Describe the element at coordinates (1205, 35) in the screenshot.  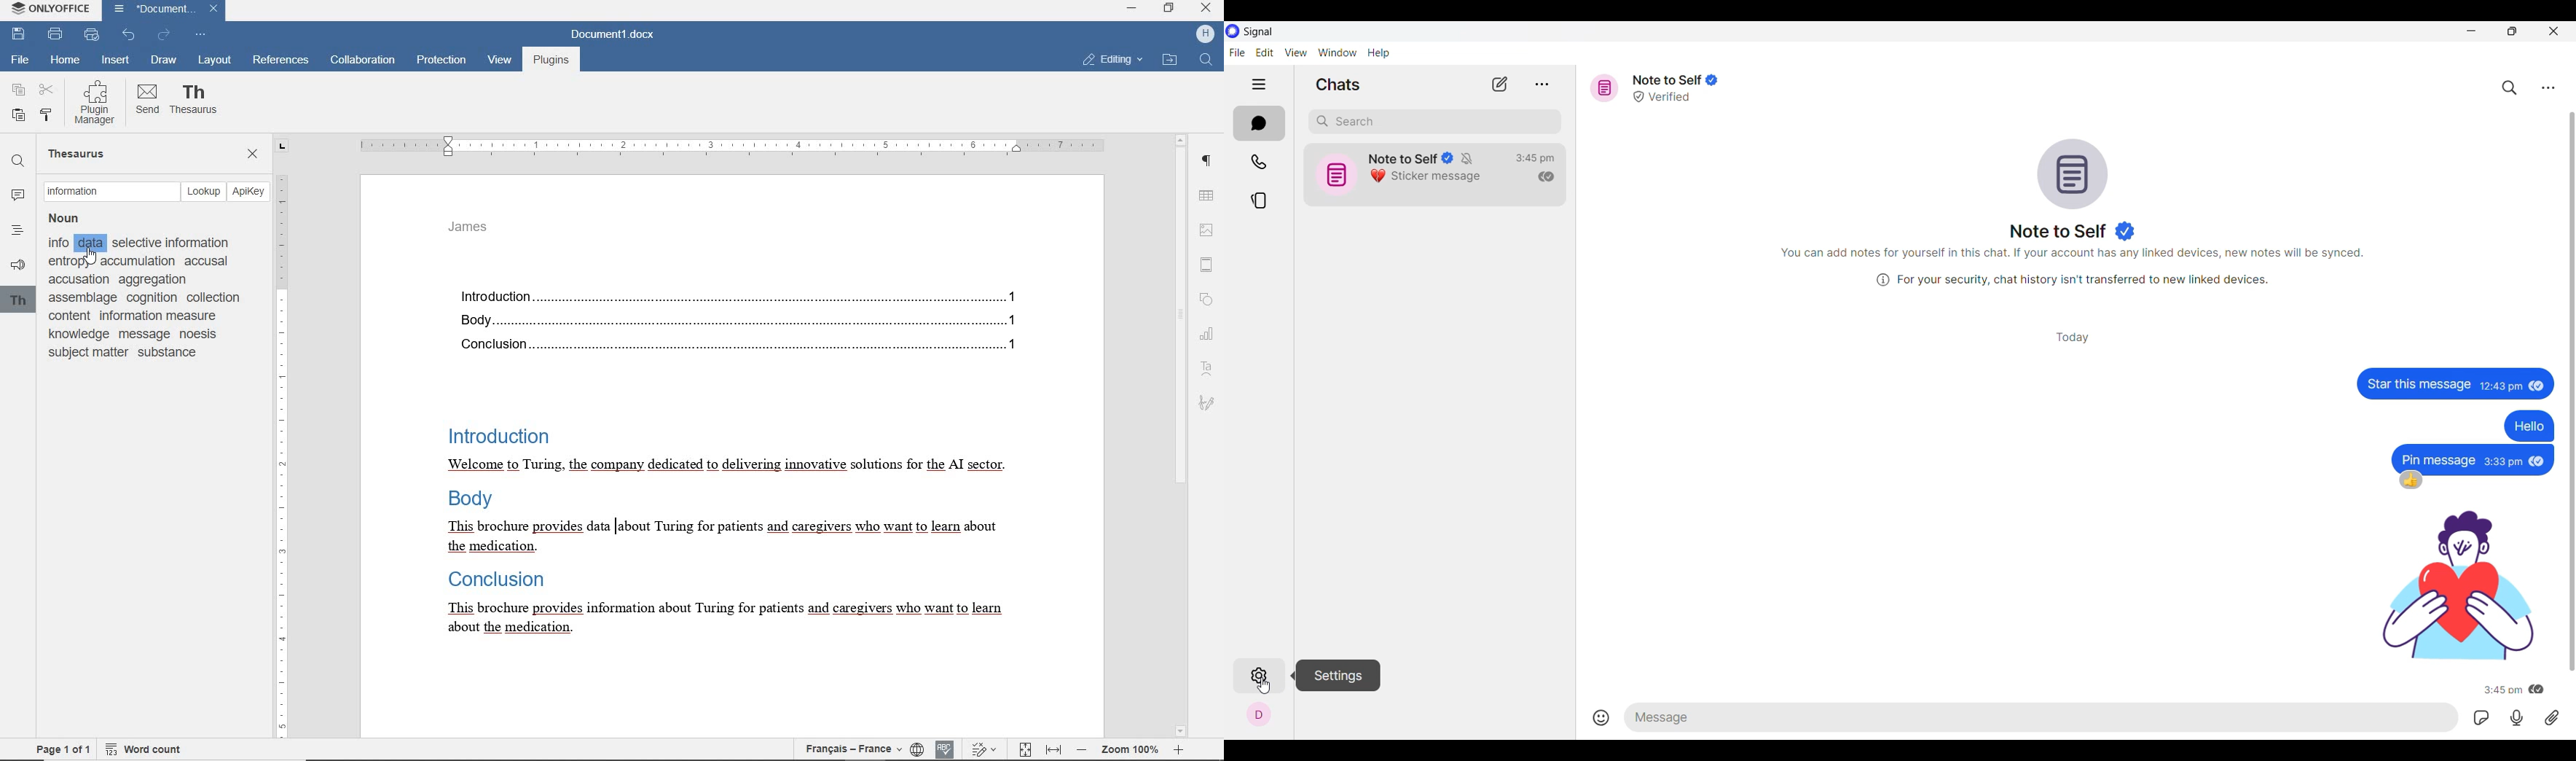
I see `profile` at that location.